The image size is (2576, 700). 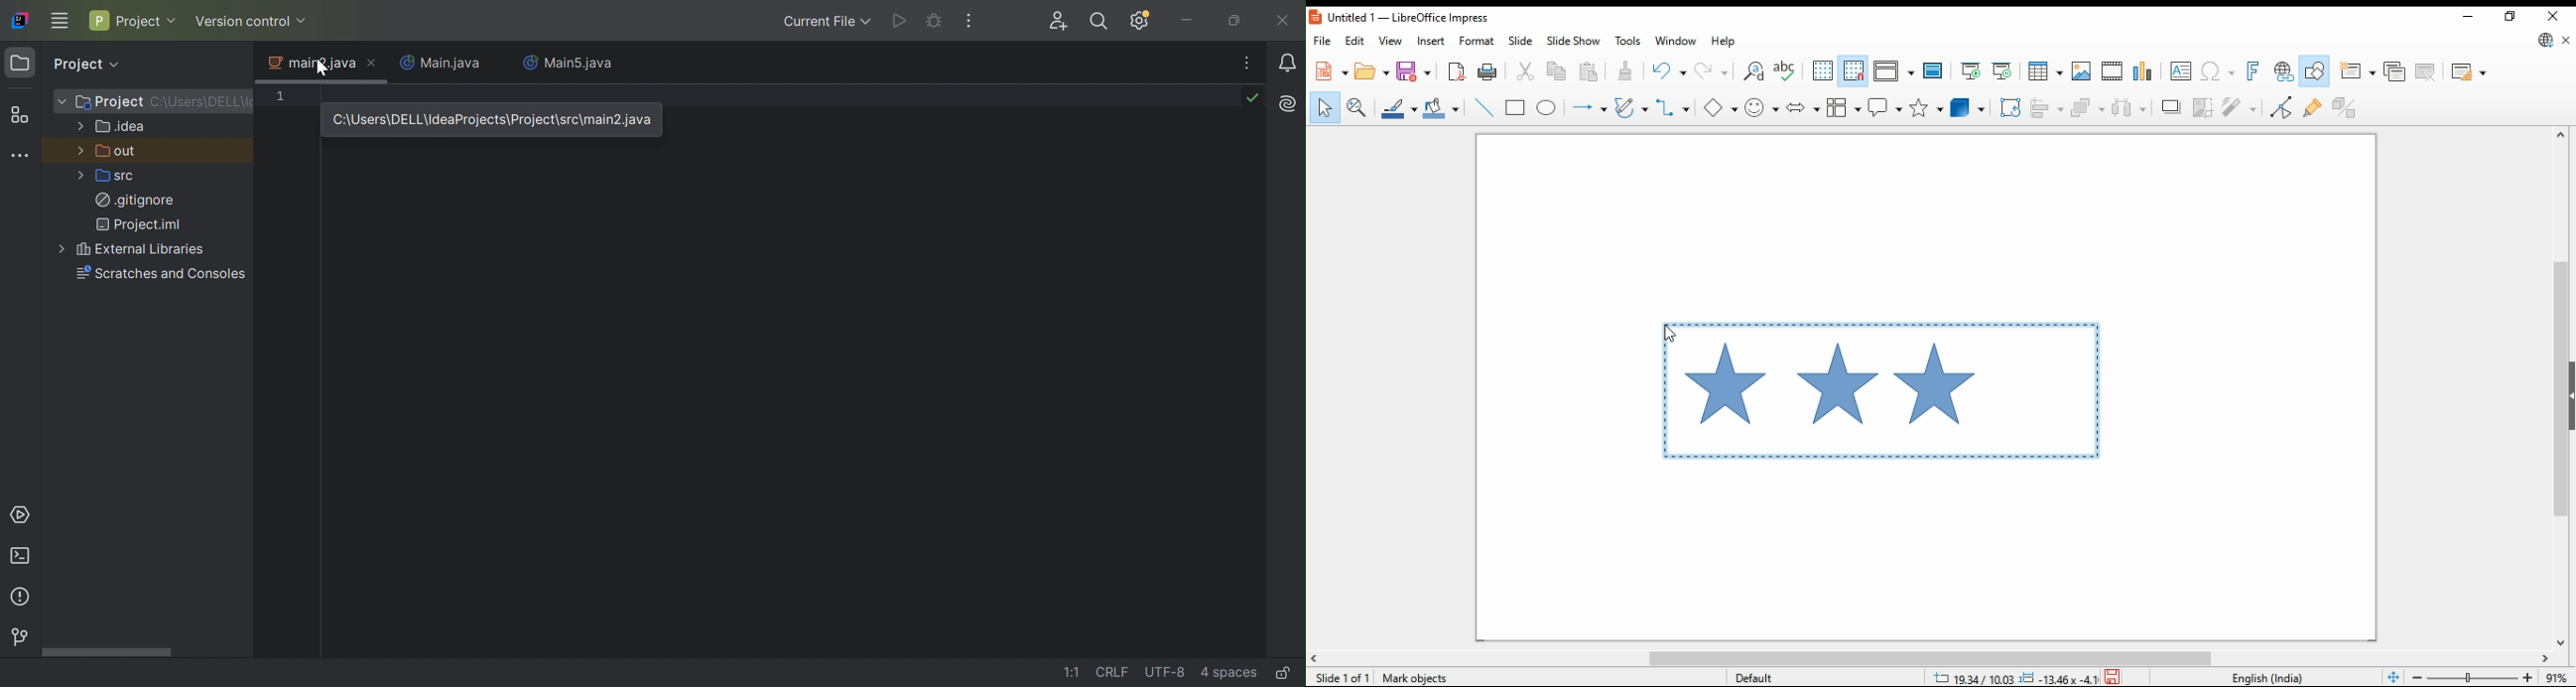 What do you see at coordinates (2202, 107) in the screenshot?
I see `crop` at bounding box center [2202, 107].